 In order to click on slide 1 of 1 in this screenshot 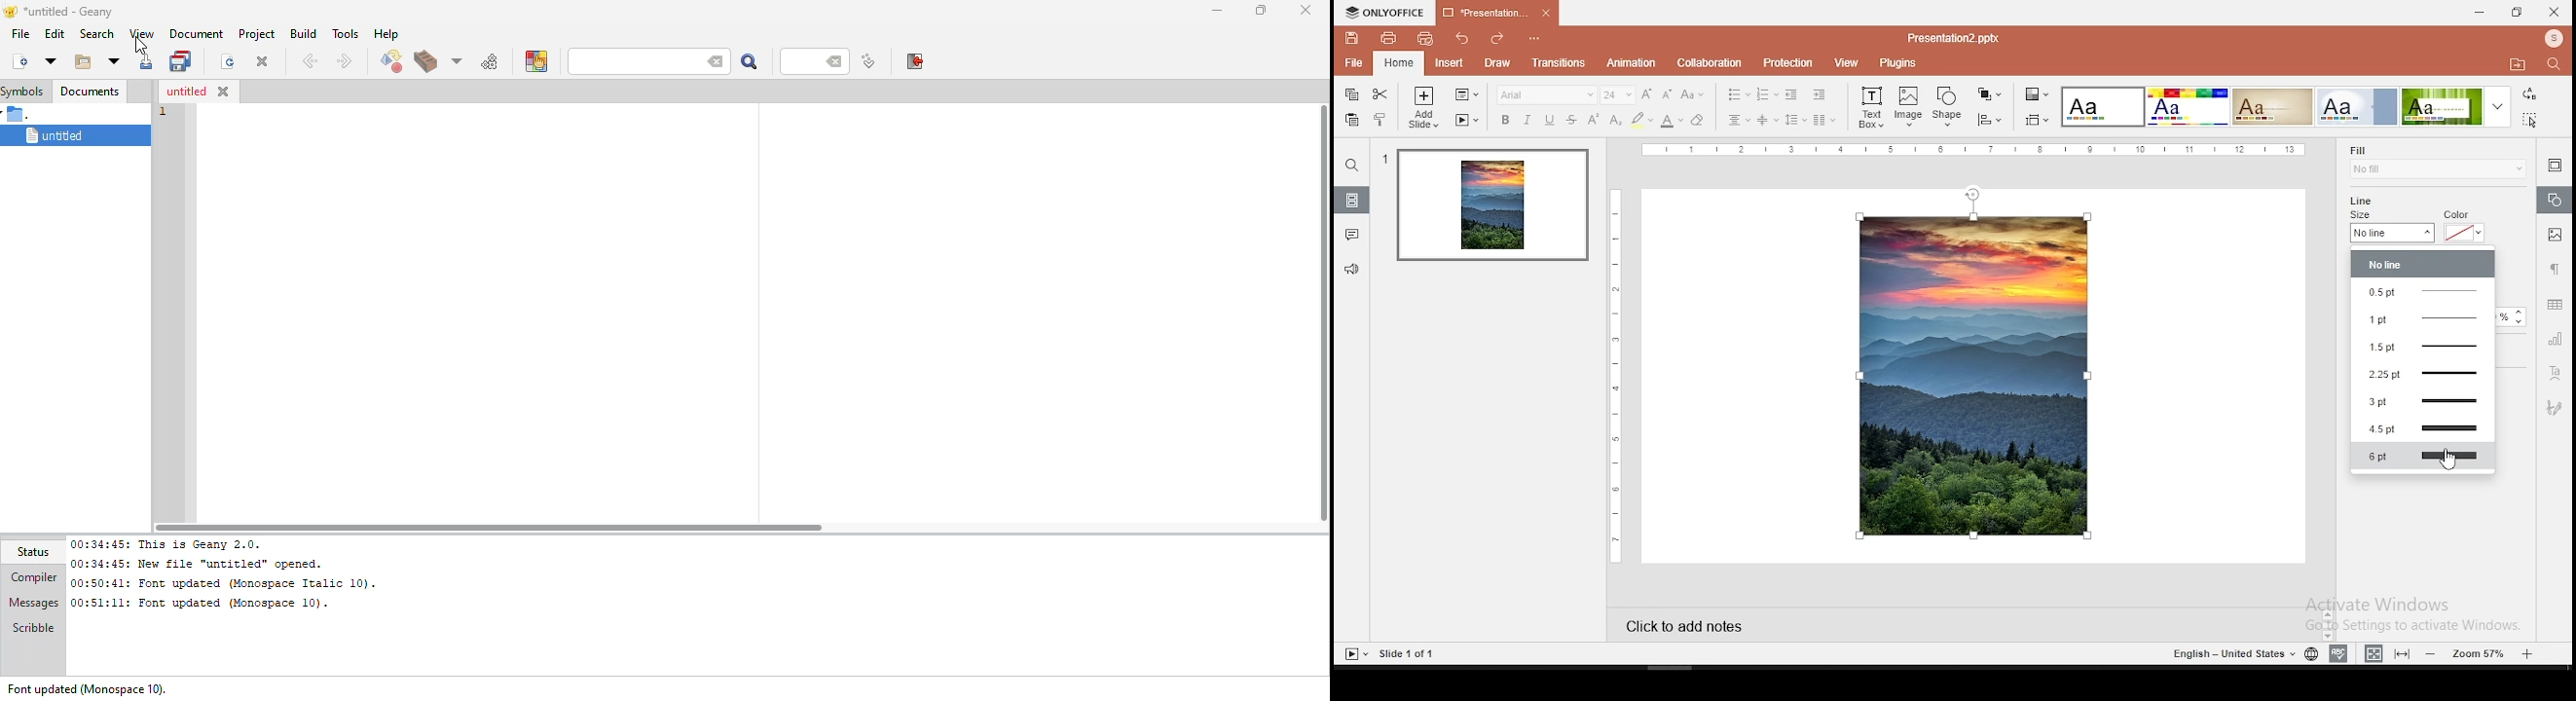, I will do `click(1414, 653)`.